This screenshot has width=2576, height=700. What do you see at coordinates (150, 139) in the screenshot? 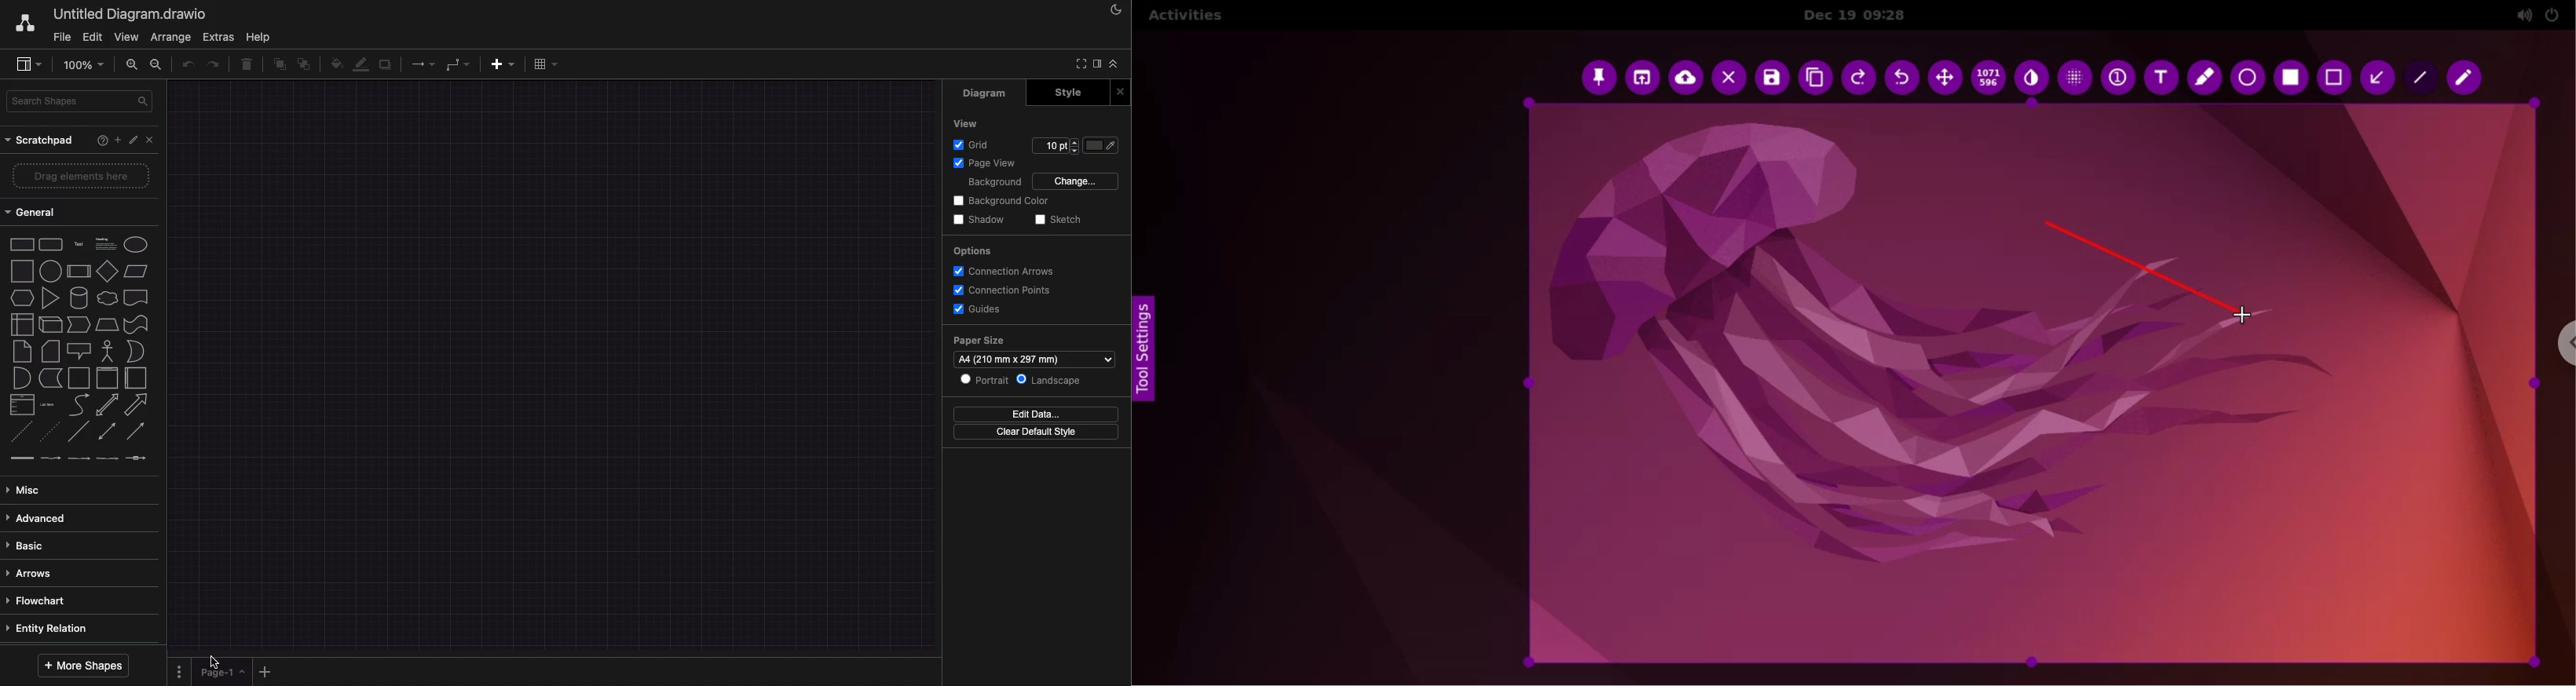
I see `close` at bounding box center [150, 139].